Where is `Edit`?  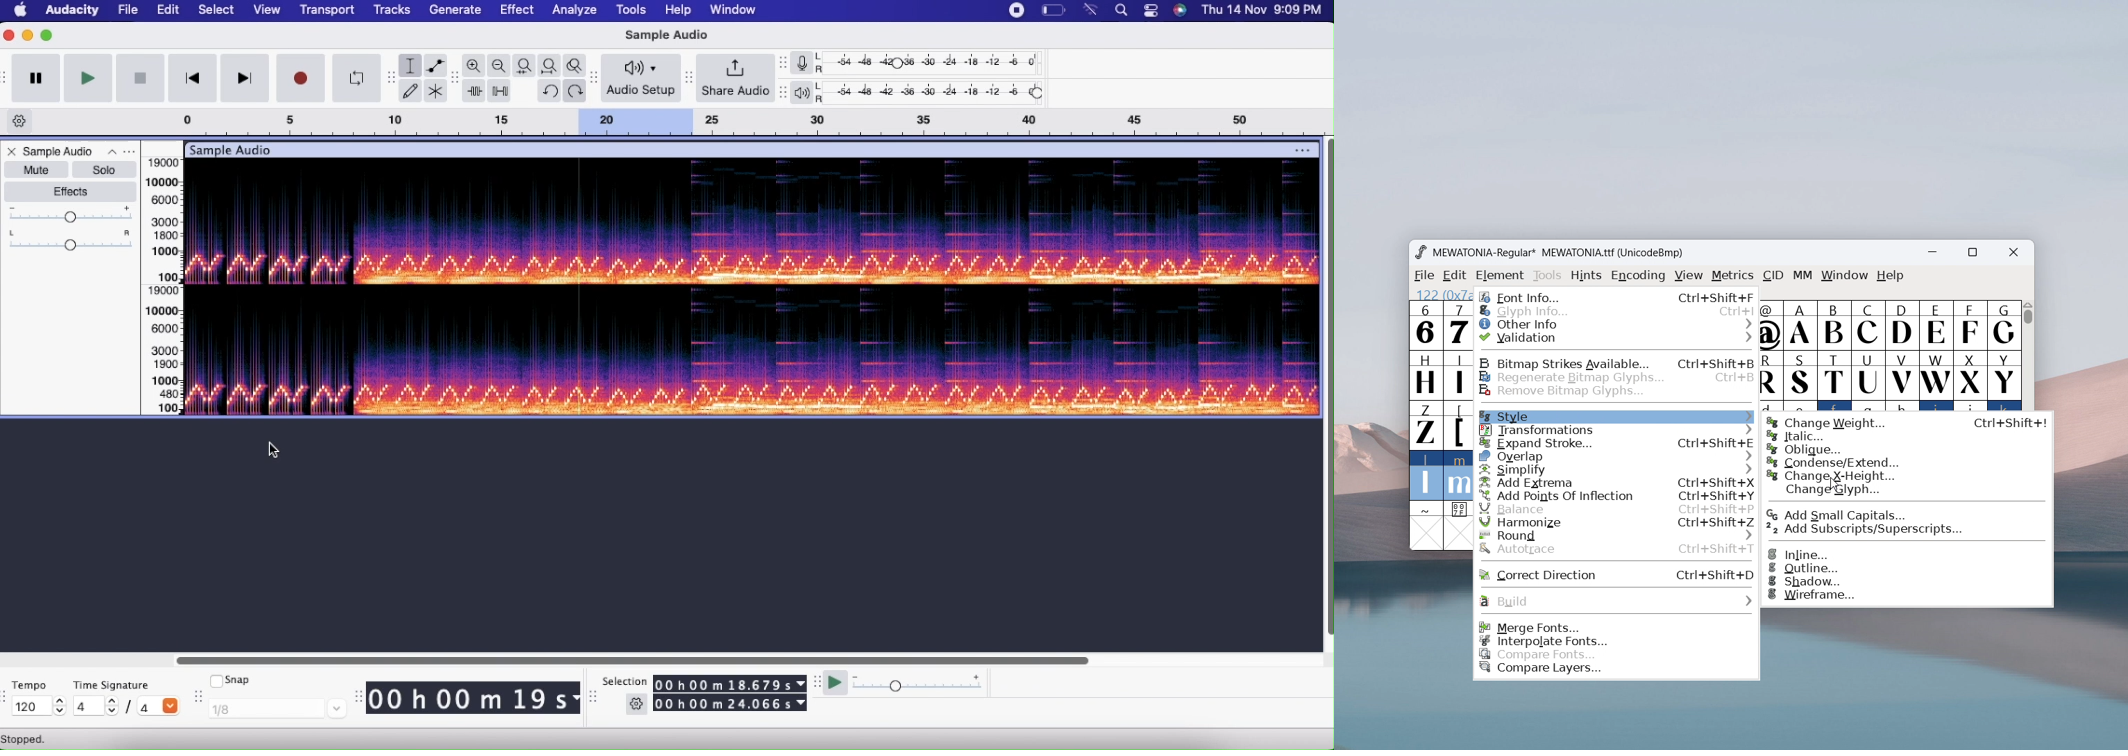 Edit is located at coordinates (170, 10).